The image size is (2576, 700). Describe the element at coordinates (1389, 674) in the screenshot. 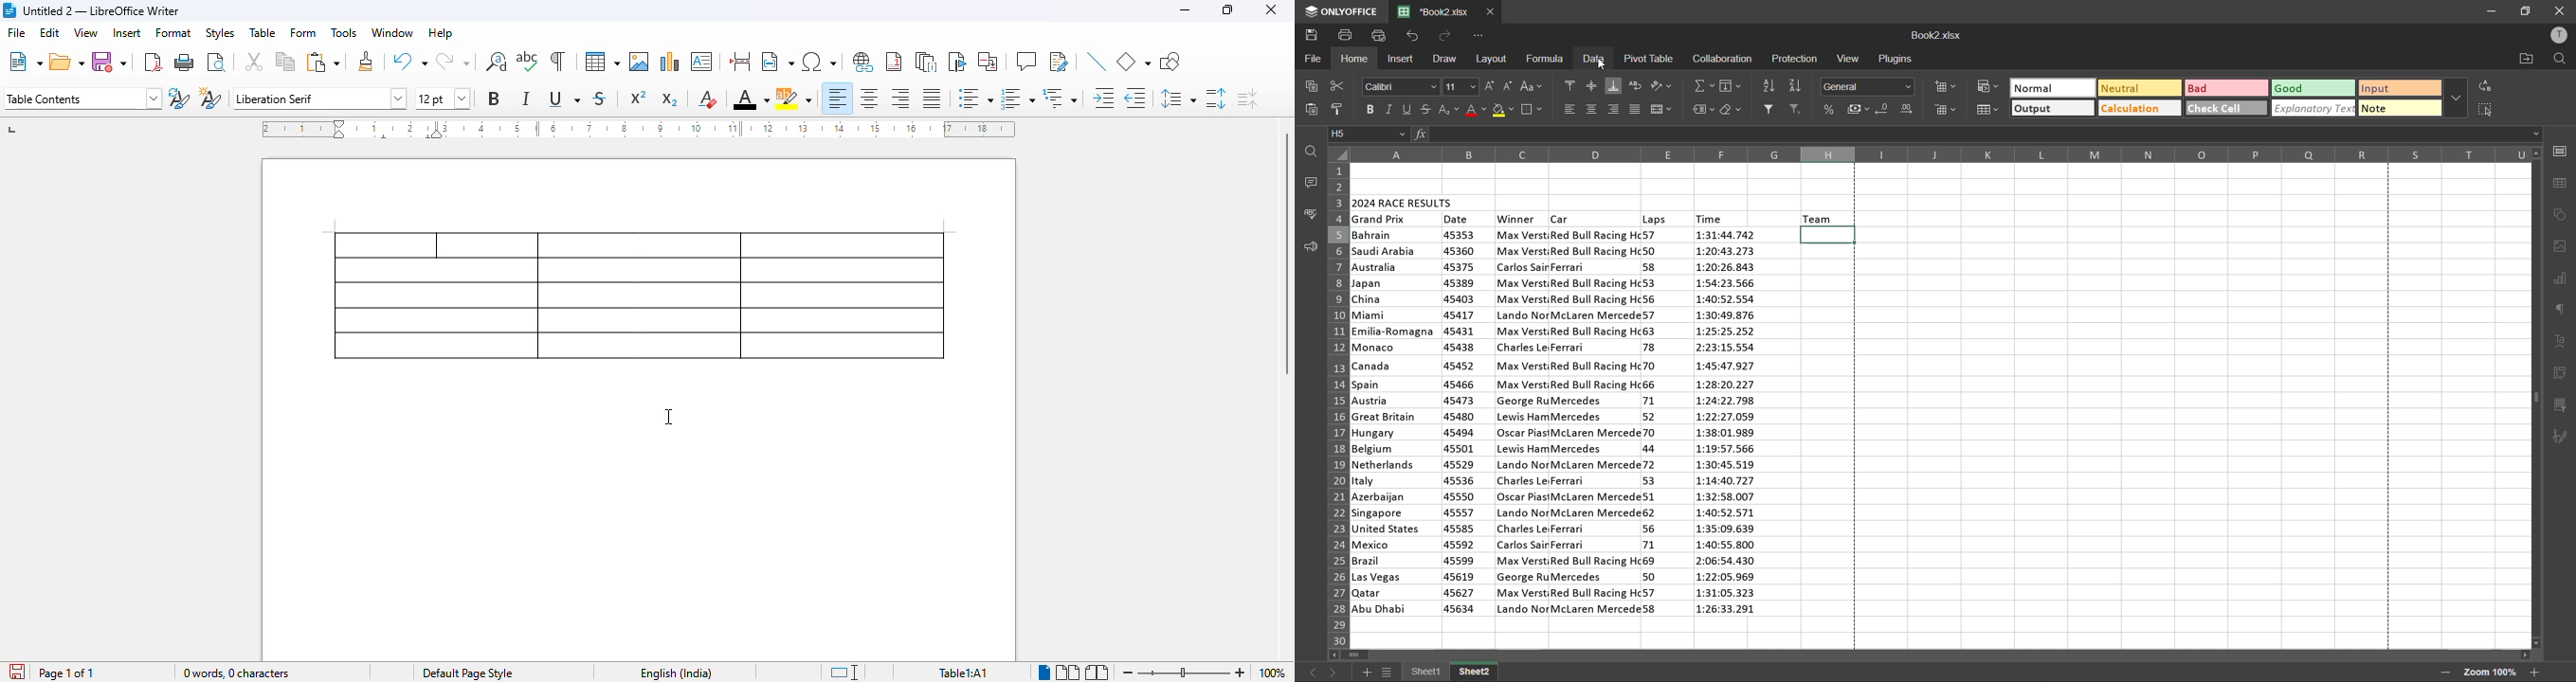

I see `sheet list` at that location.